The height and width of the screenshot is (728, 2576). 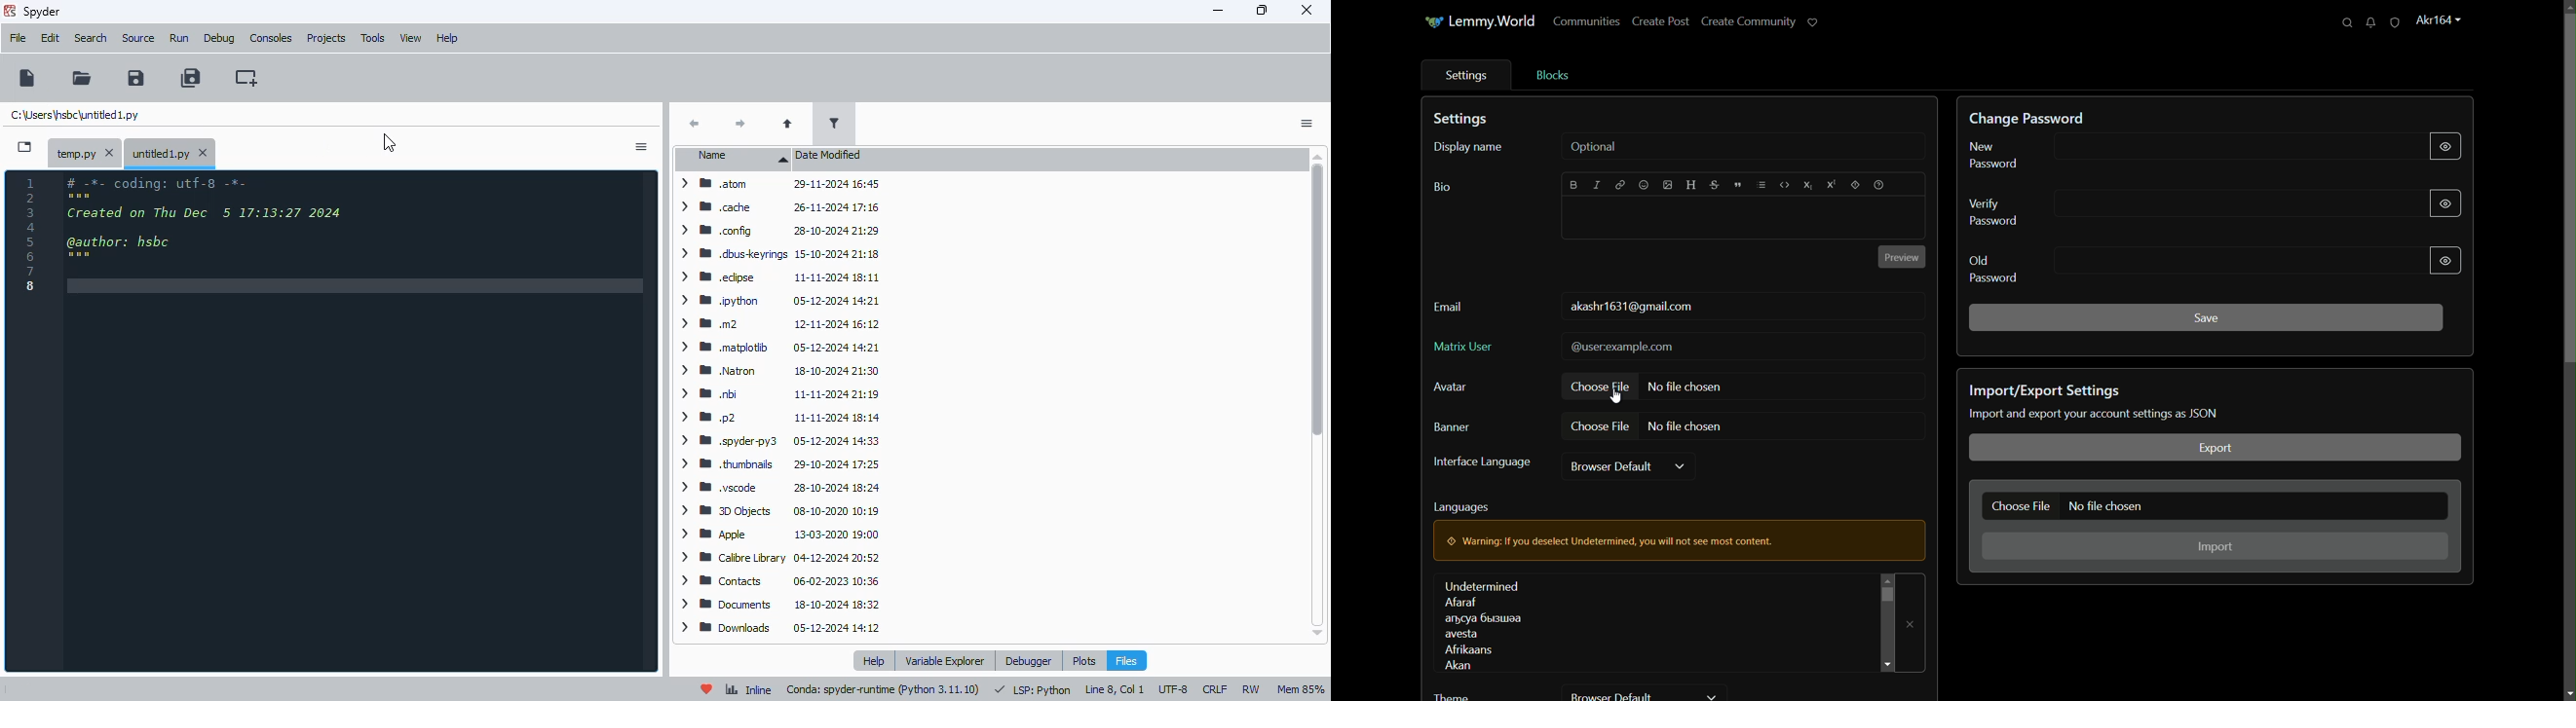 What do you see at coordinates (2226, 149) in the screenshot?
I see `new password input bar` at bounding box center [2226, 149].